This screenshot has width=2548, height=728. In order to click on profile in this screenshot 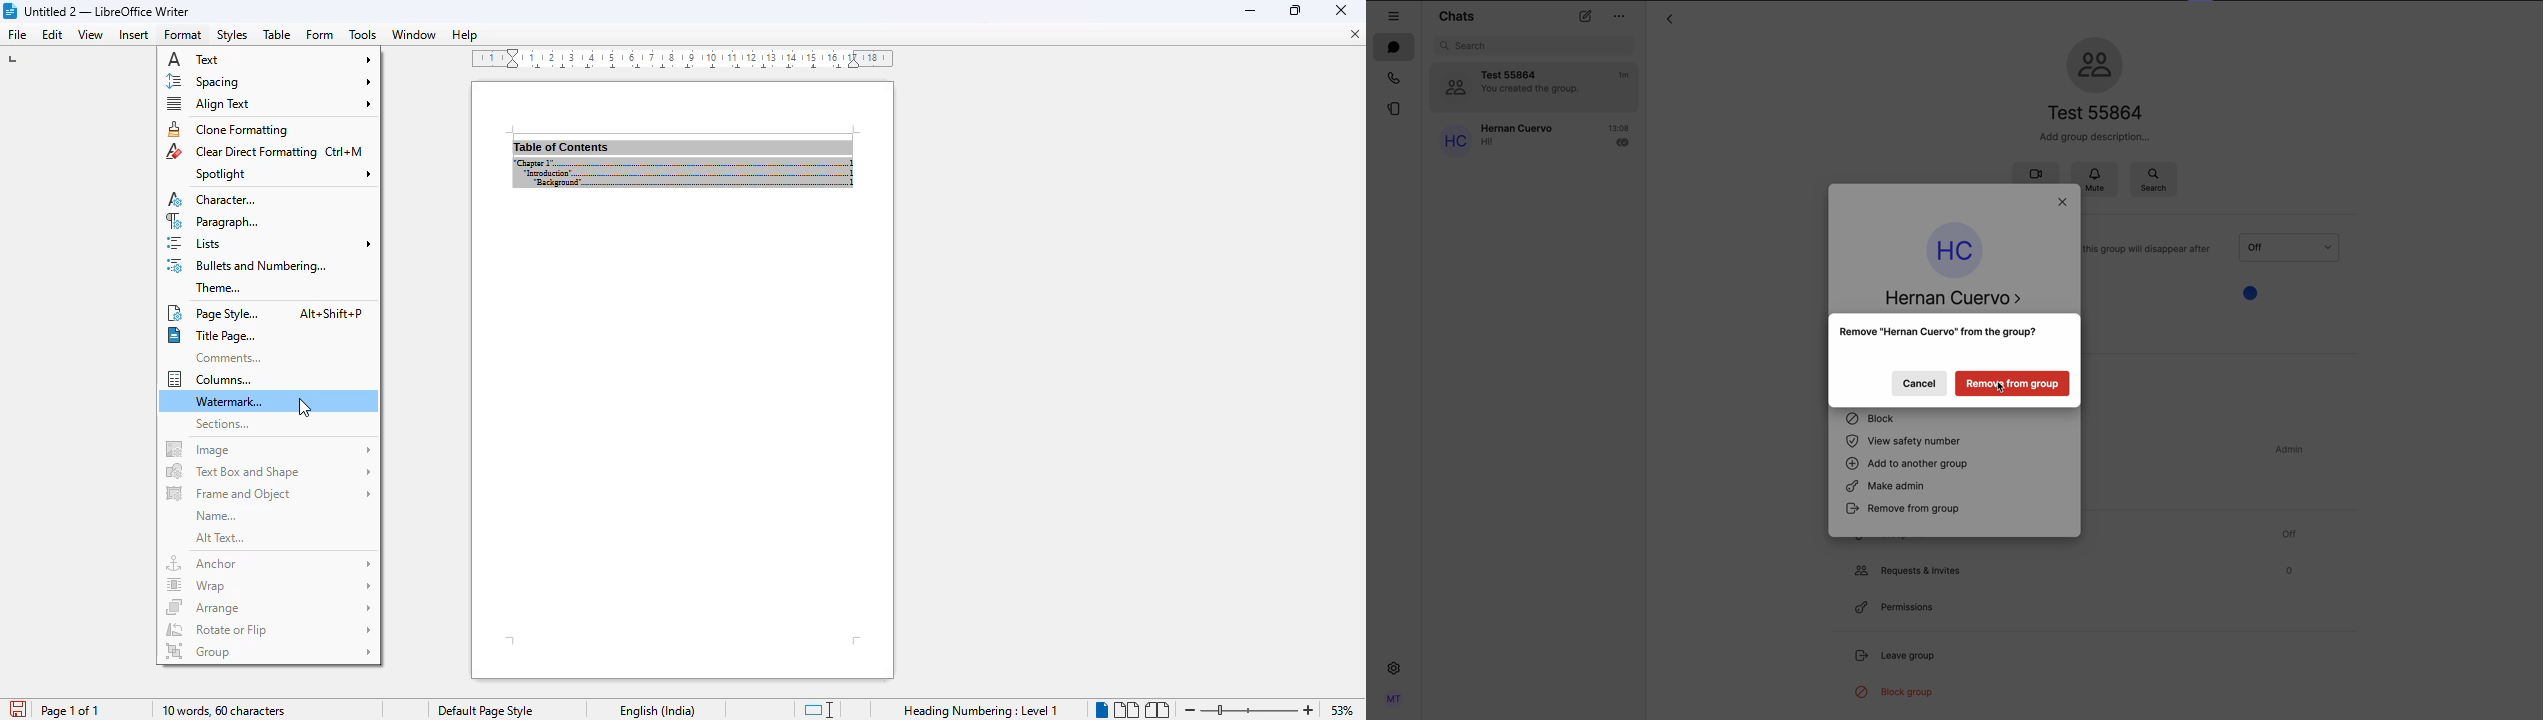, I will do `click(1393, 699)`.